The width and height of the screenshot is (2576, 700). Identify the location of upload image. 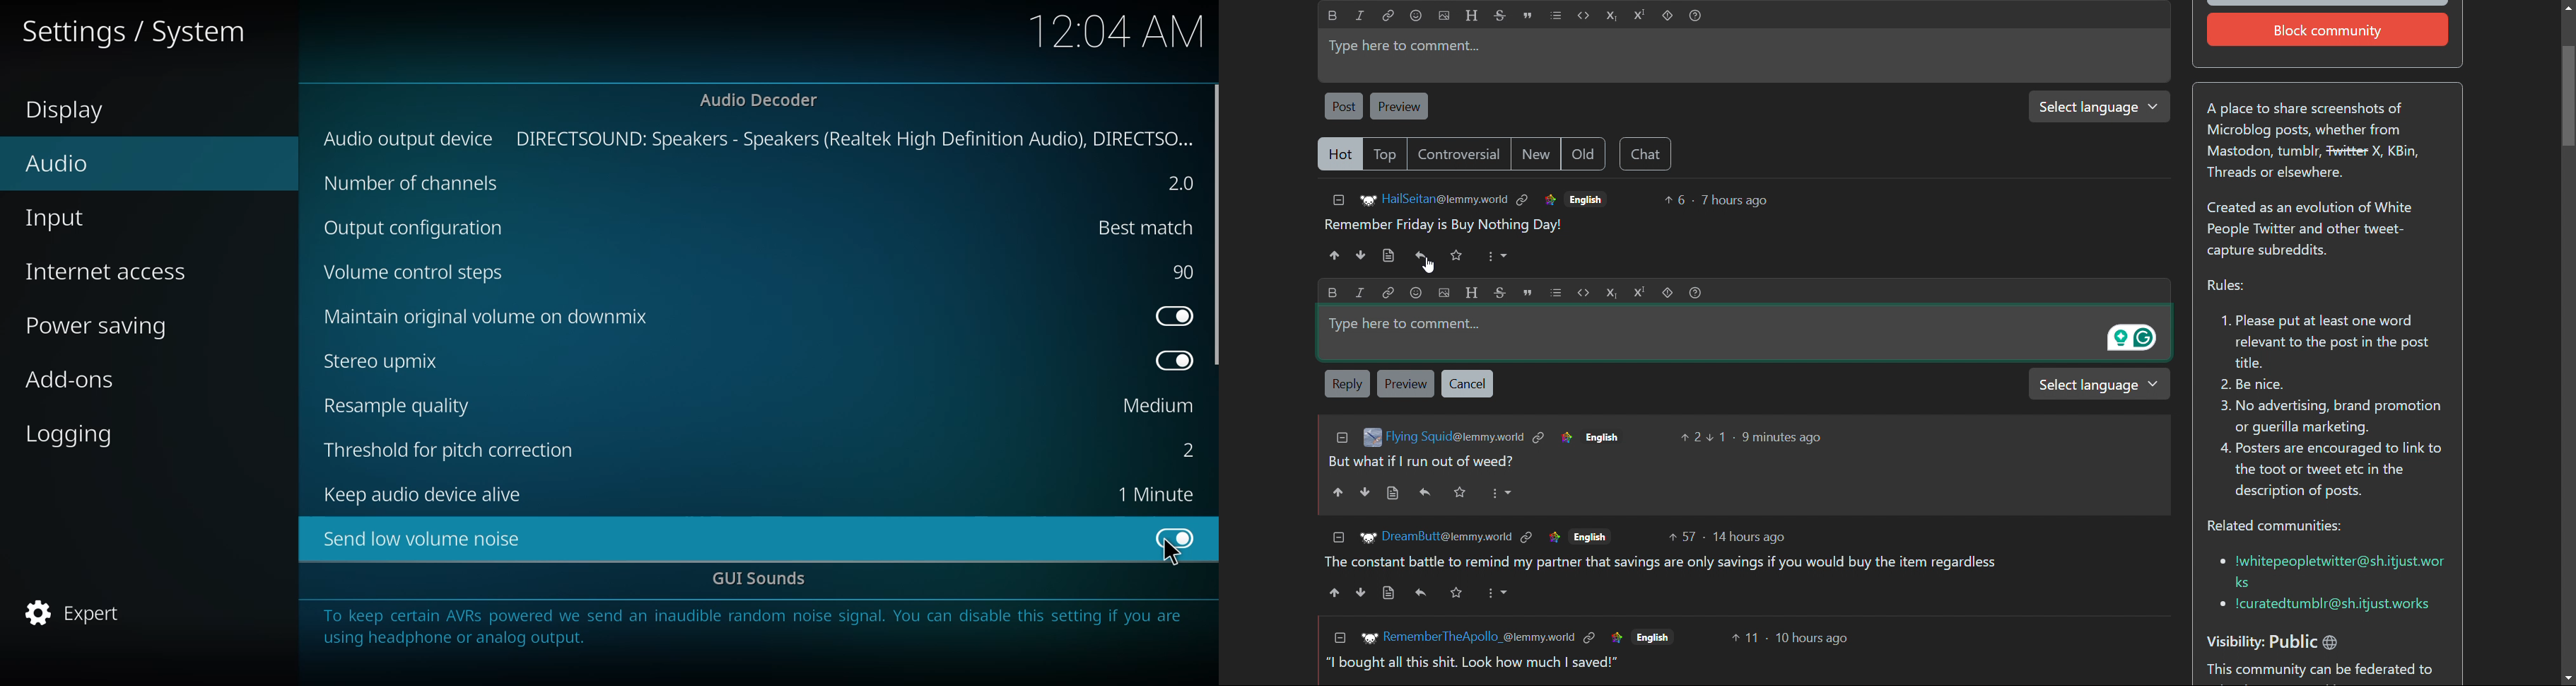
(1444, 291).